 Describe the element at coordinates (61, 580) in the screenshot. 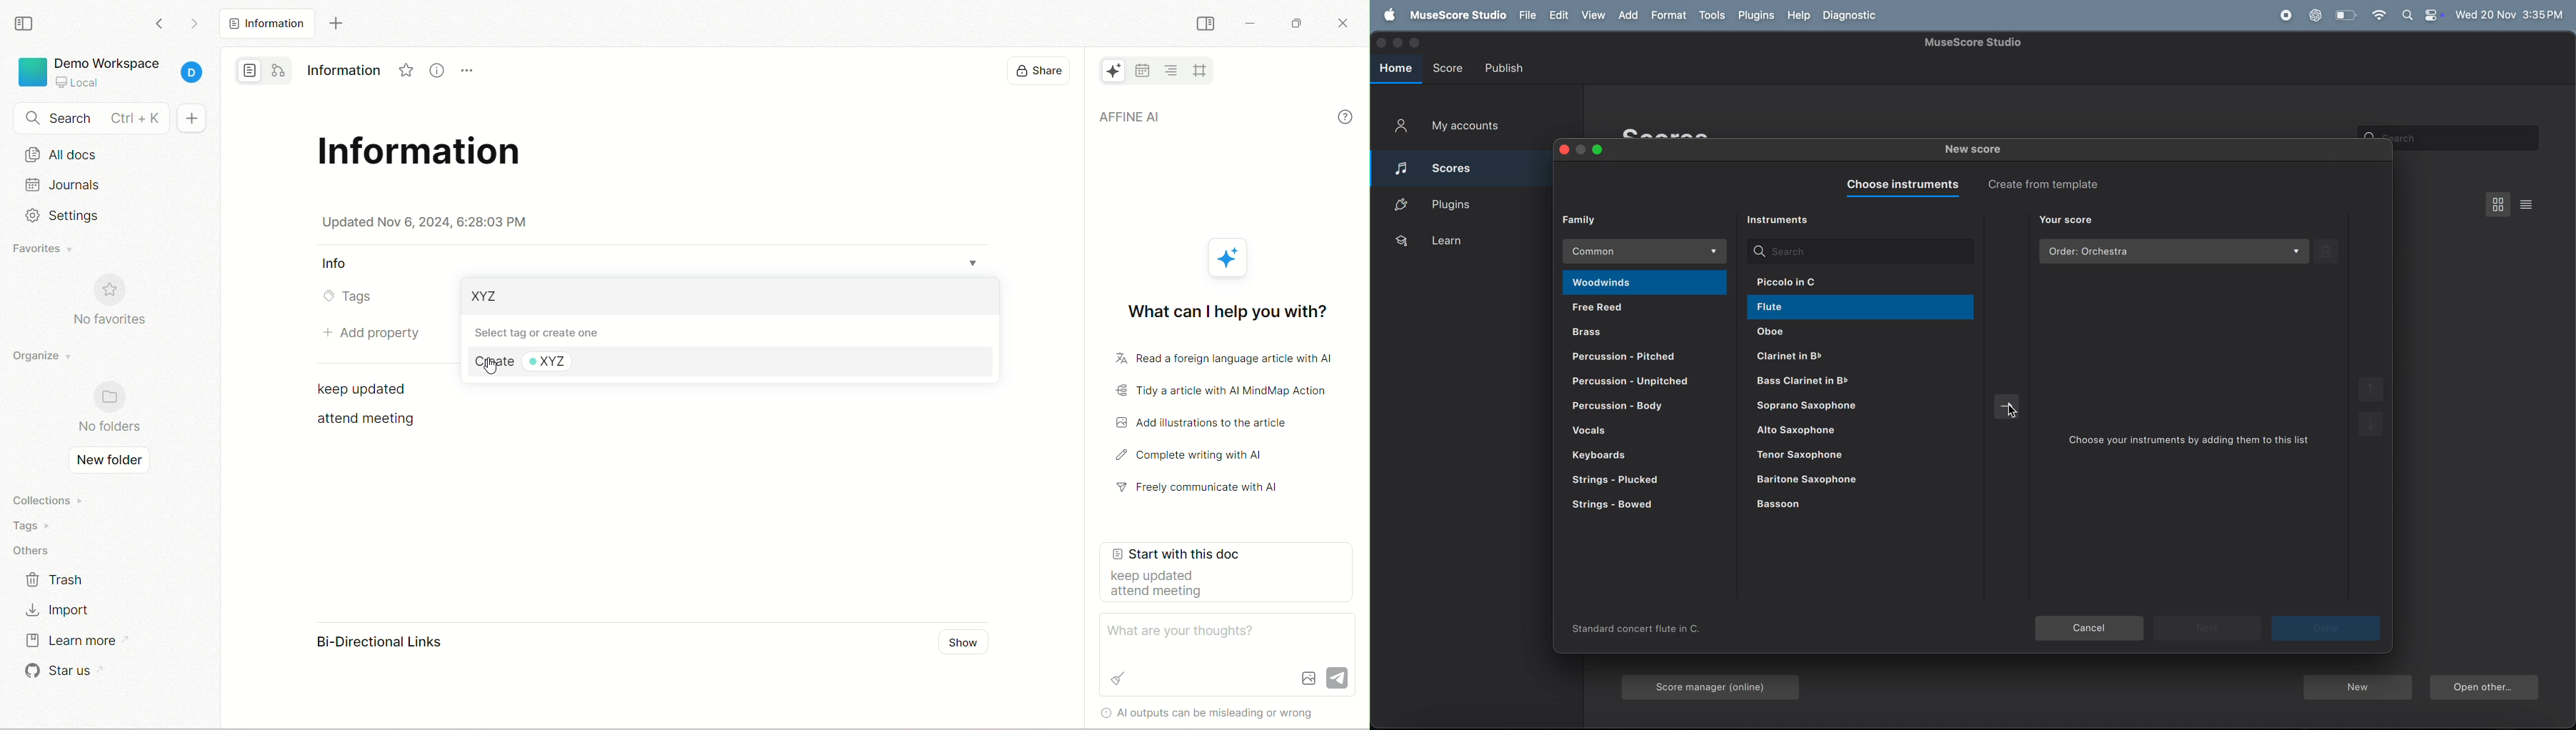

I see `trash` at that location.